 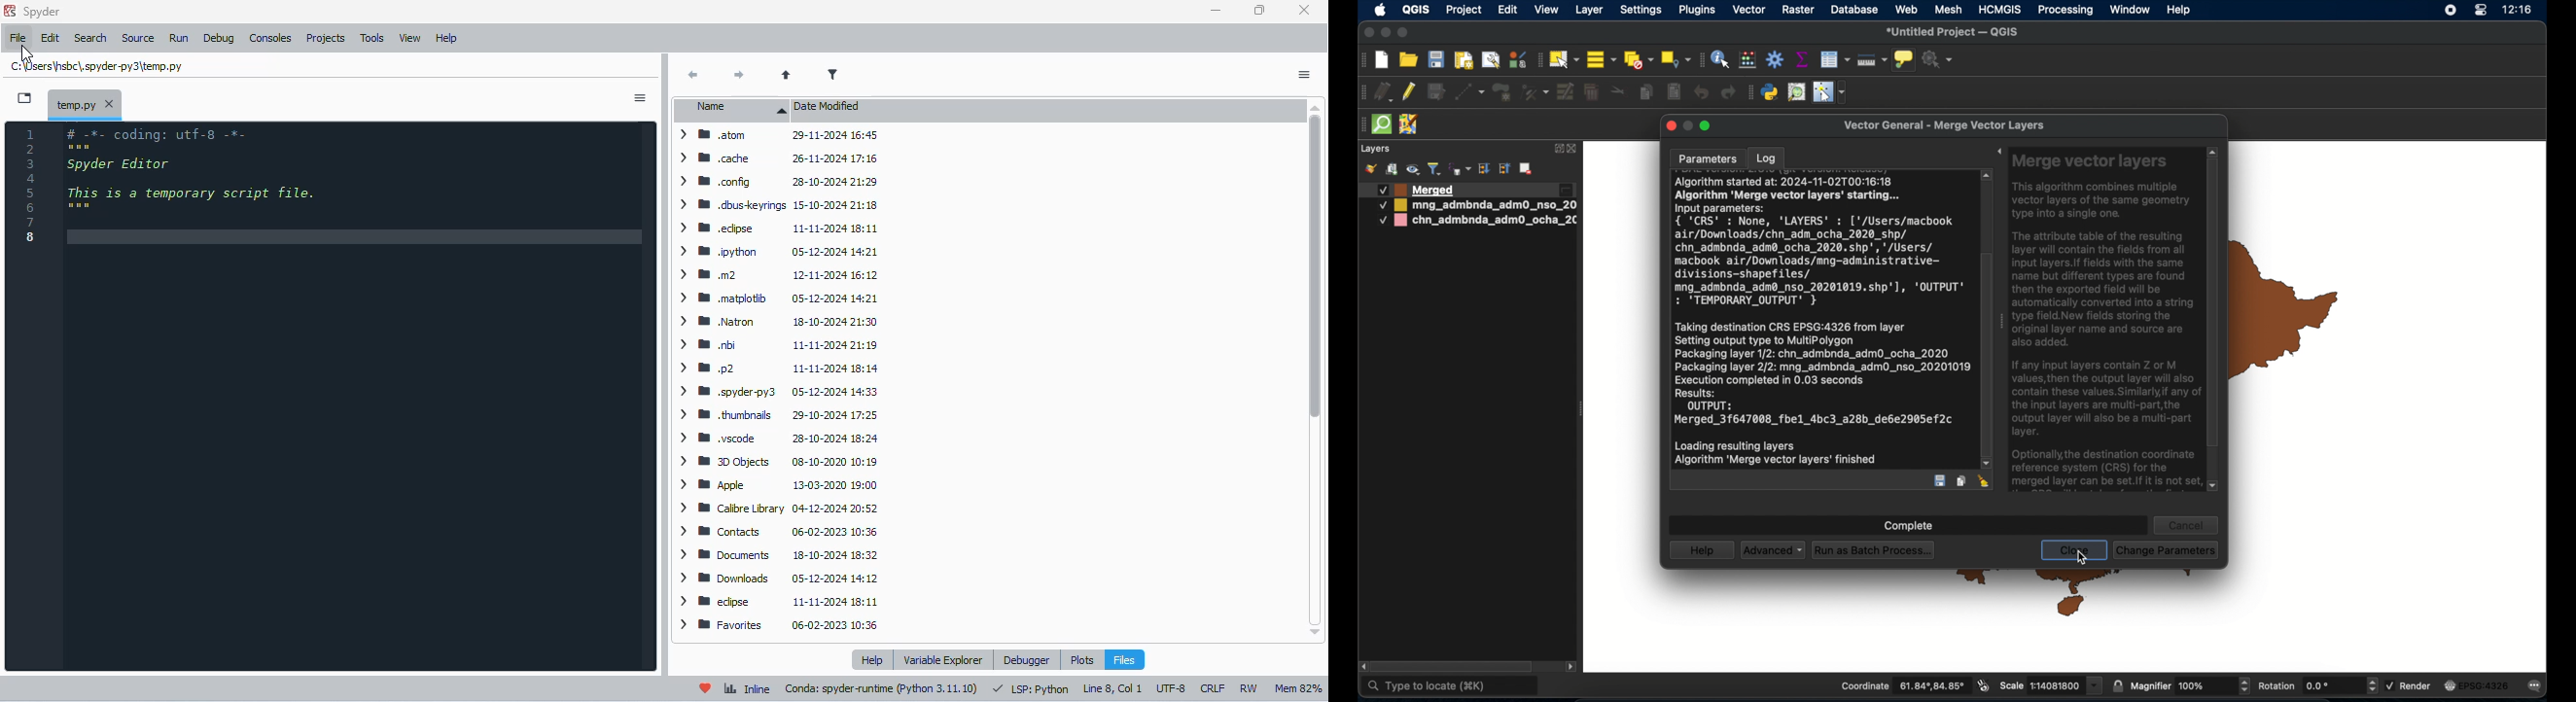 I want to click on editor, so click(x=350, y=398).